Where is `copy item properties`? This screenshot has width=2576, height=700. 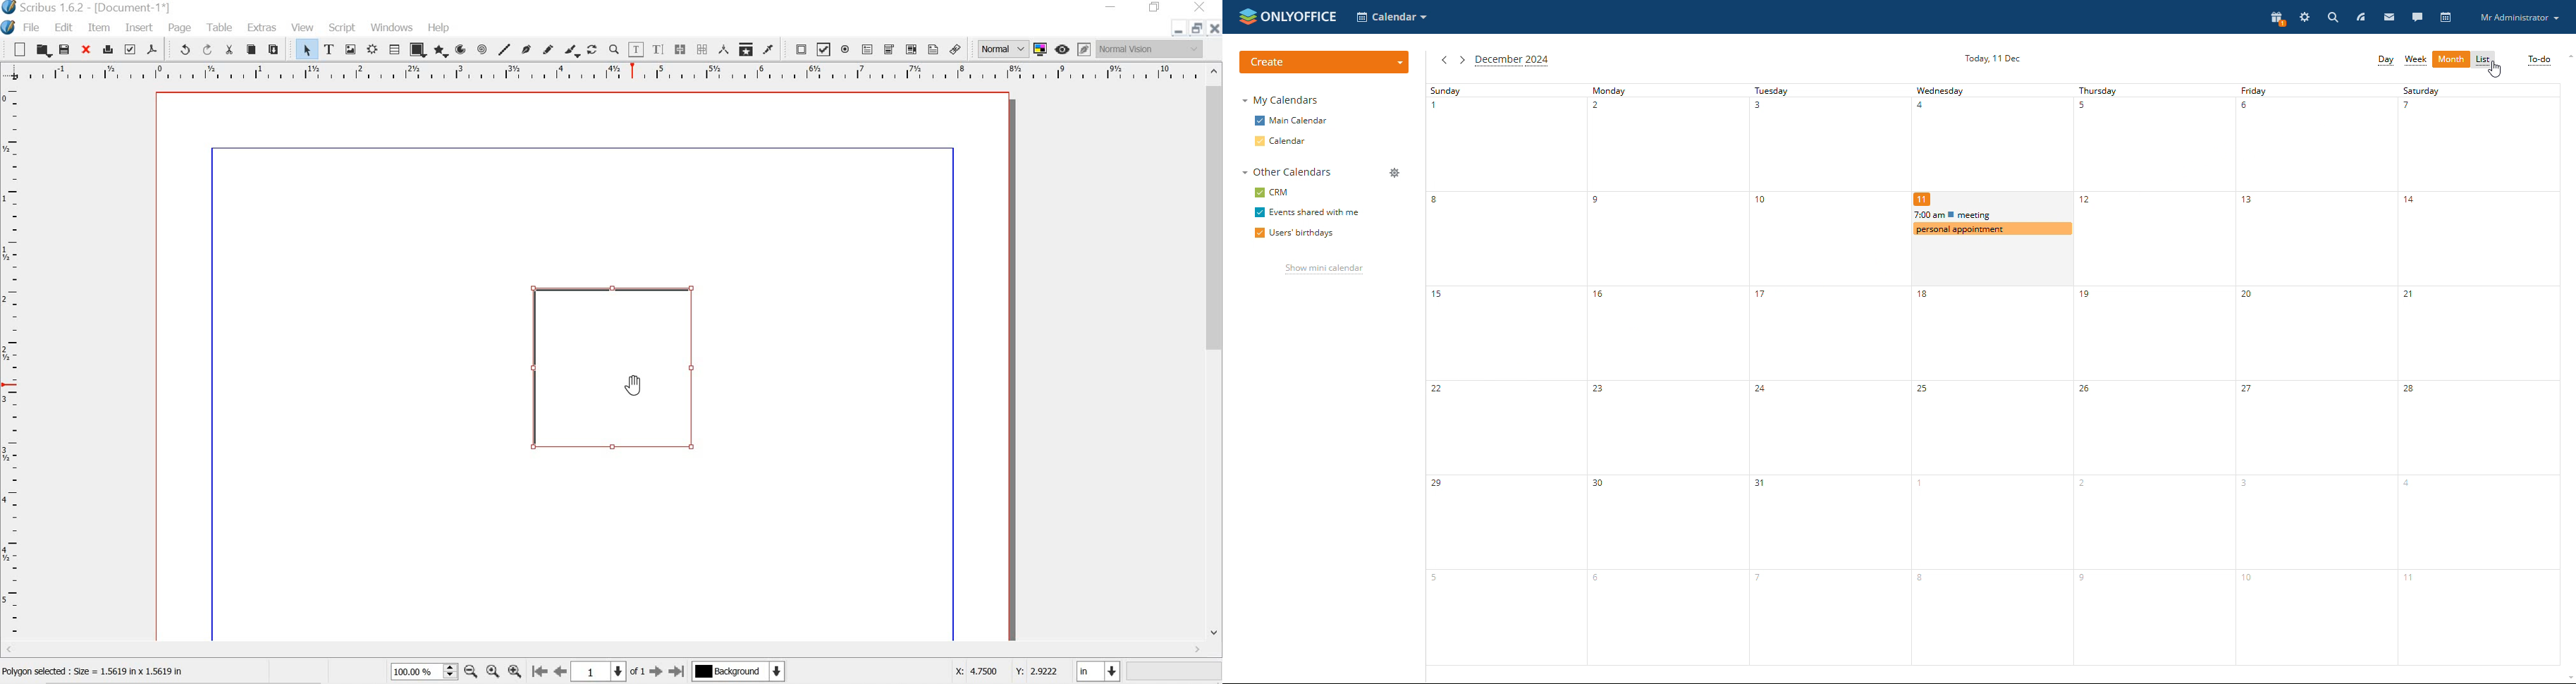
copy item properties is located at coordinates (745, 48).